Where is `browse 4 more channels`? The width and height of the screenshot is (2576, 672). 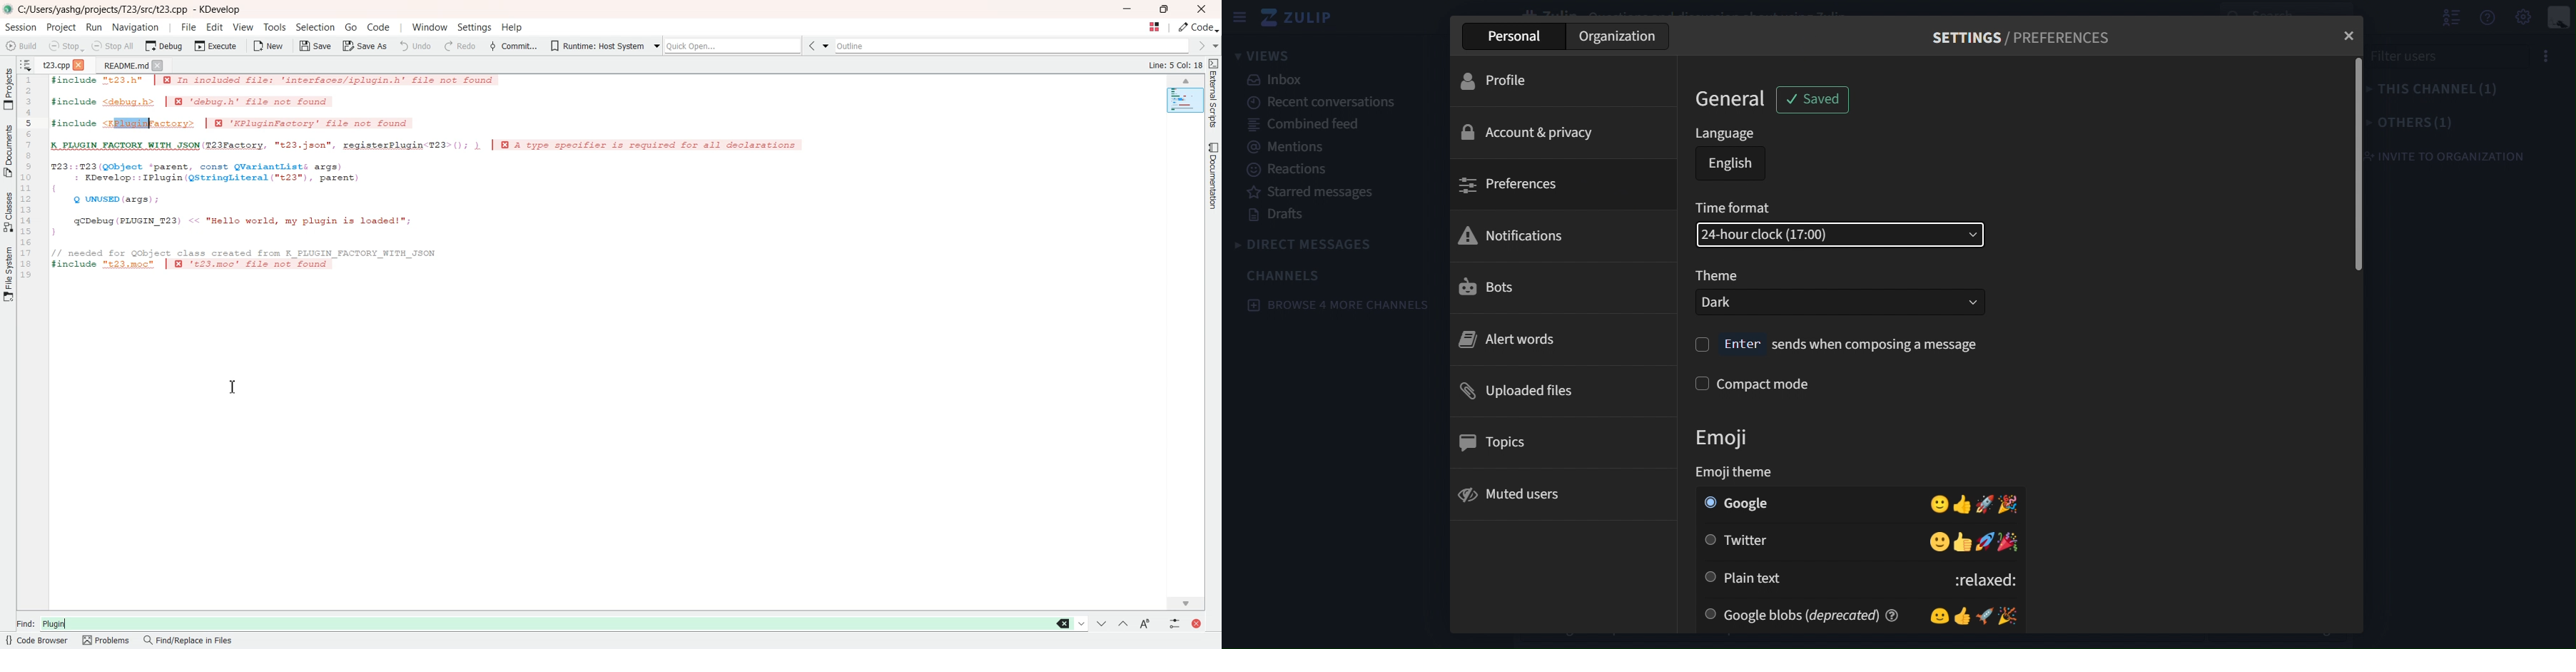
browse 4 more channels is located at coordinates (1334, 305).